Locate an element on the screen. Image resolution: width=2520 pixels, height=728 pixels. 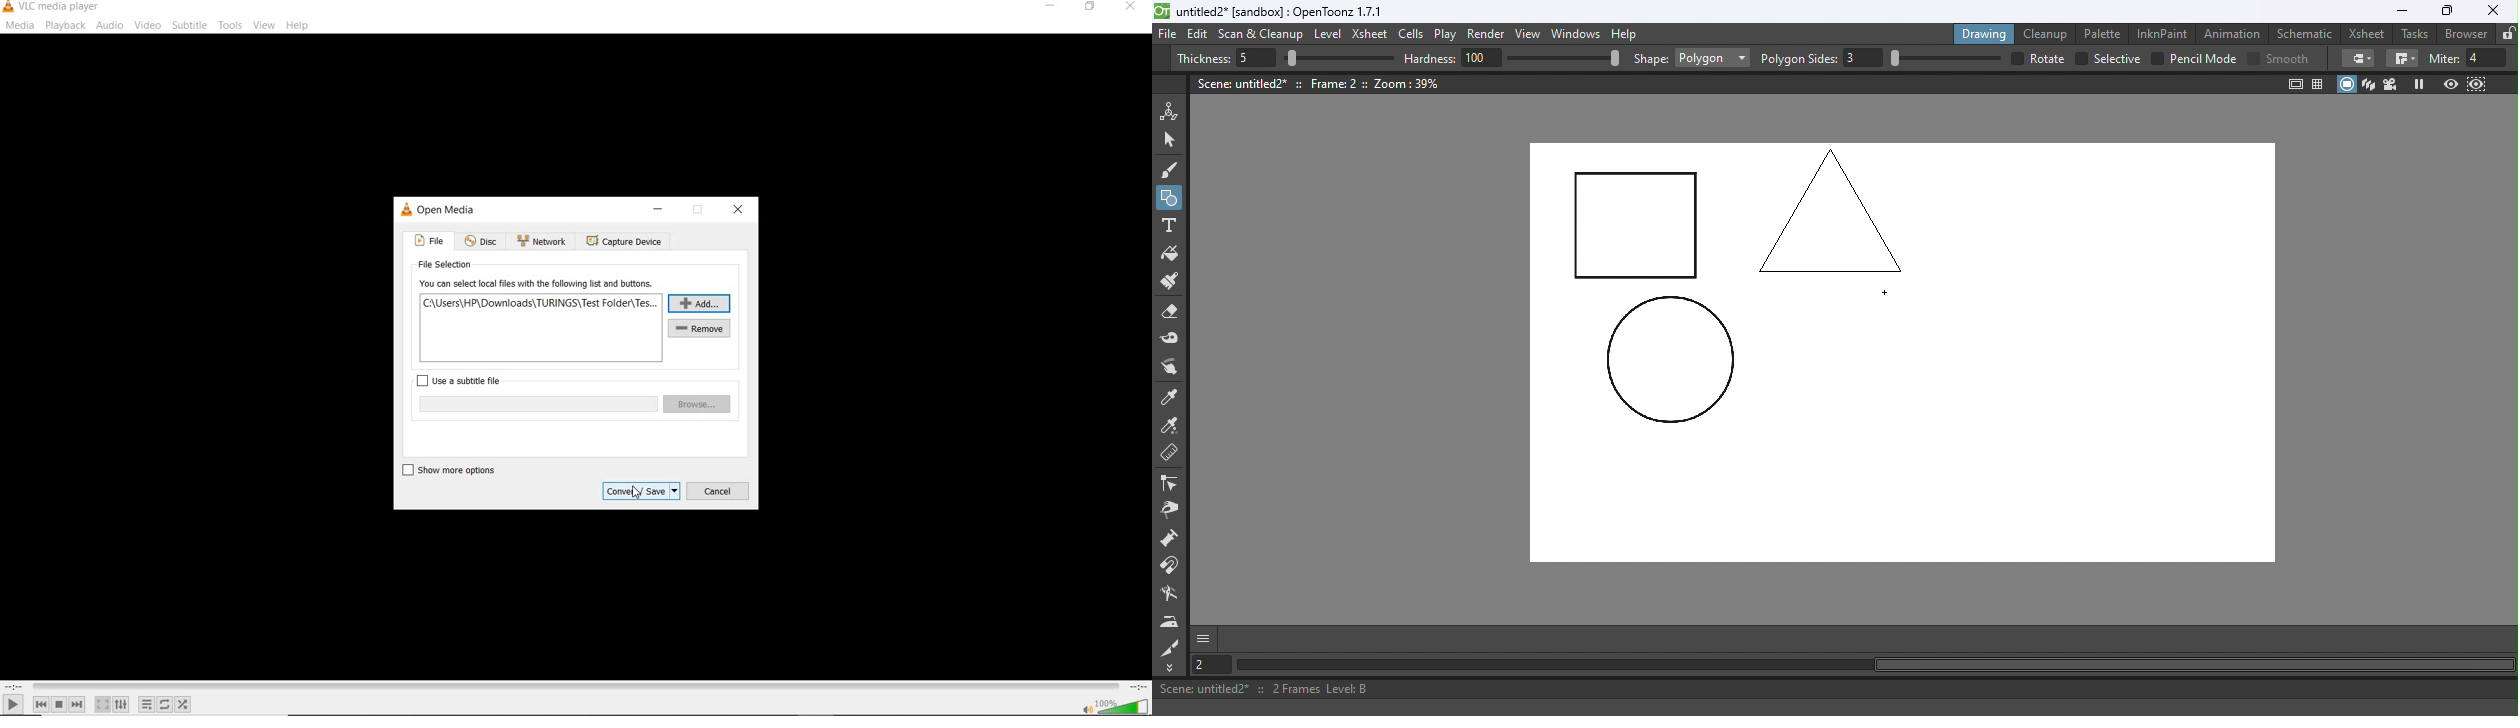
File is located at coordinates (1168, 35).